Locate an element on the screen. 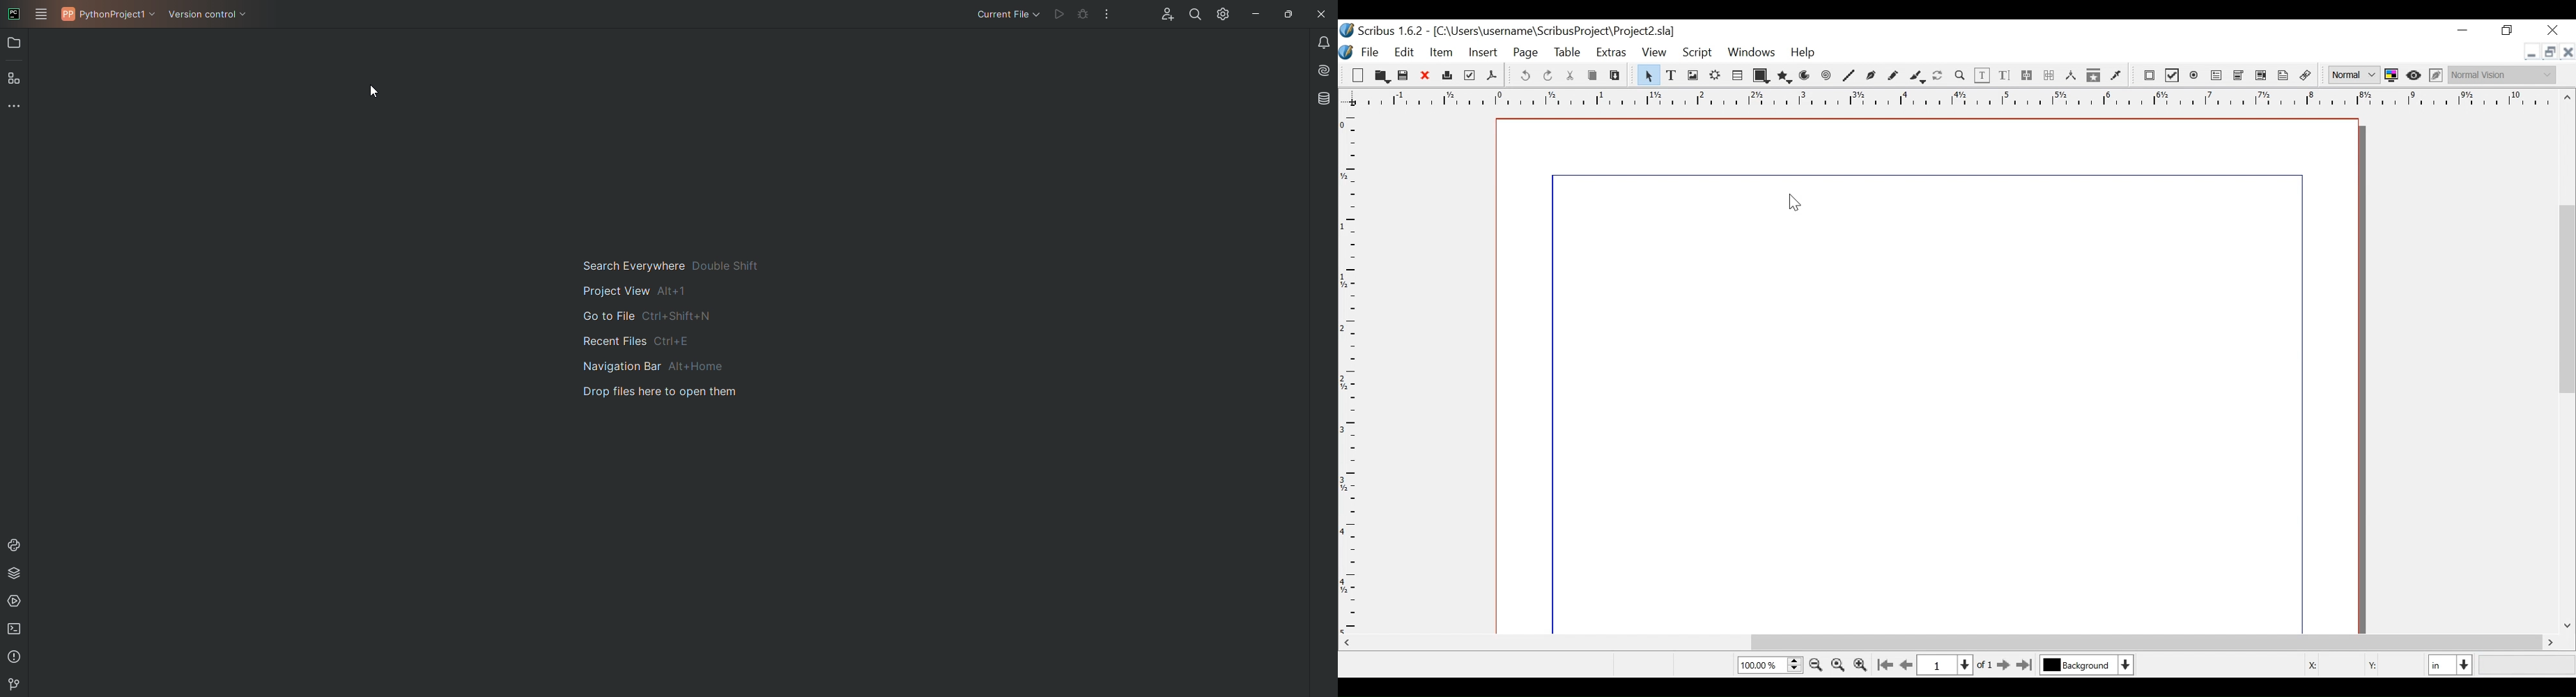 The width and height of the screenshot is (2576, 700). Navigation is located at coordinates (680, 329).